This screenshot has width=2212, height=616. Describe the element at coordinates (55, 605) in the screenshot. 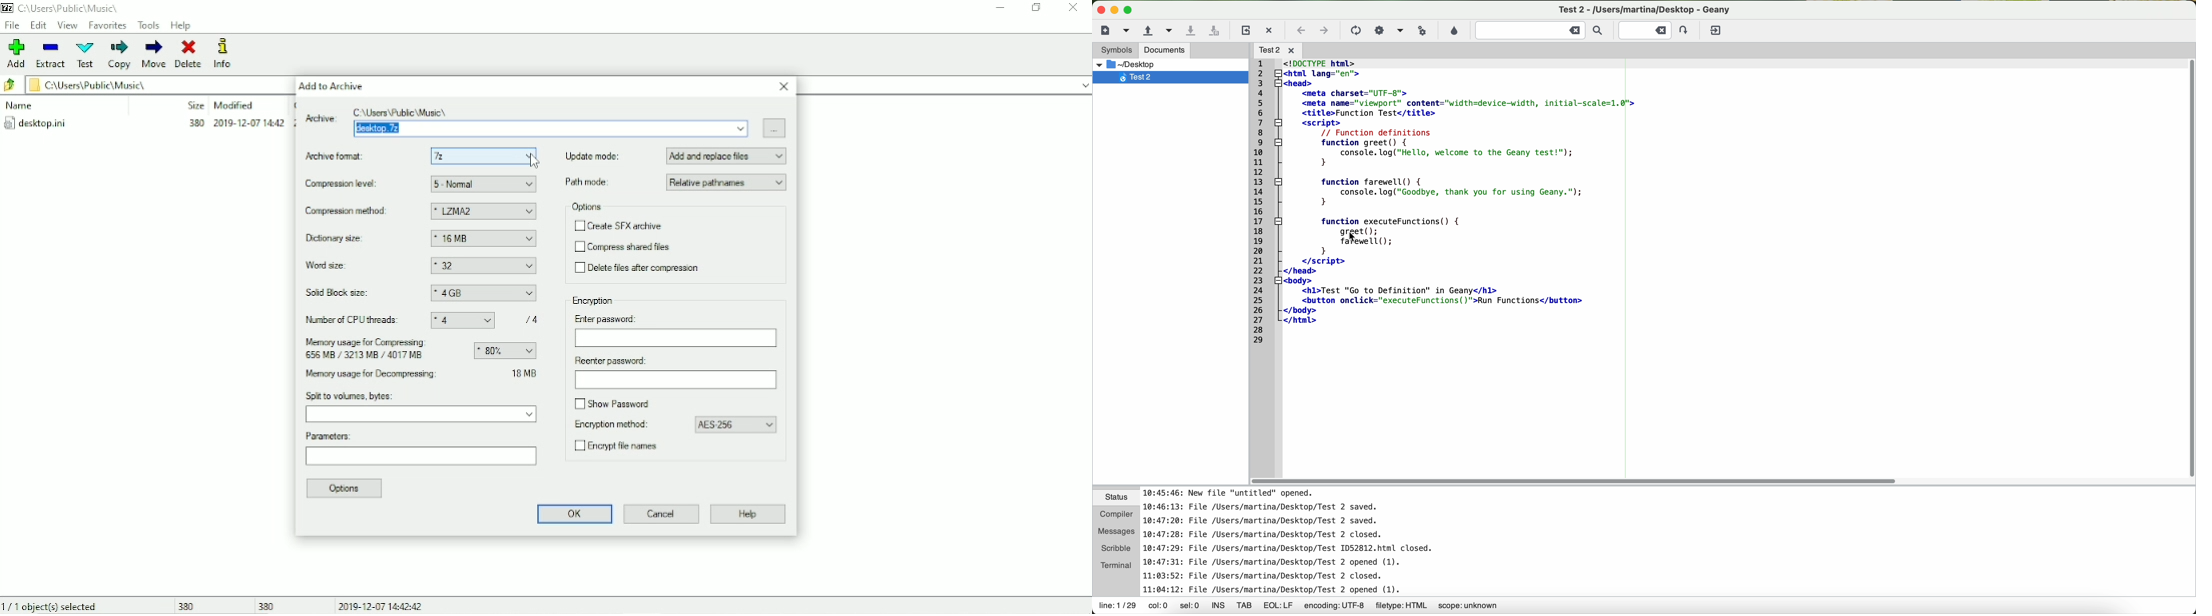

I see `1/1 object(s) selected` at that location.